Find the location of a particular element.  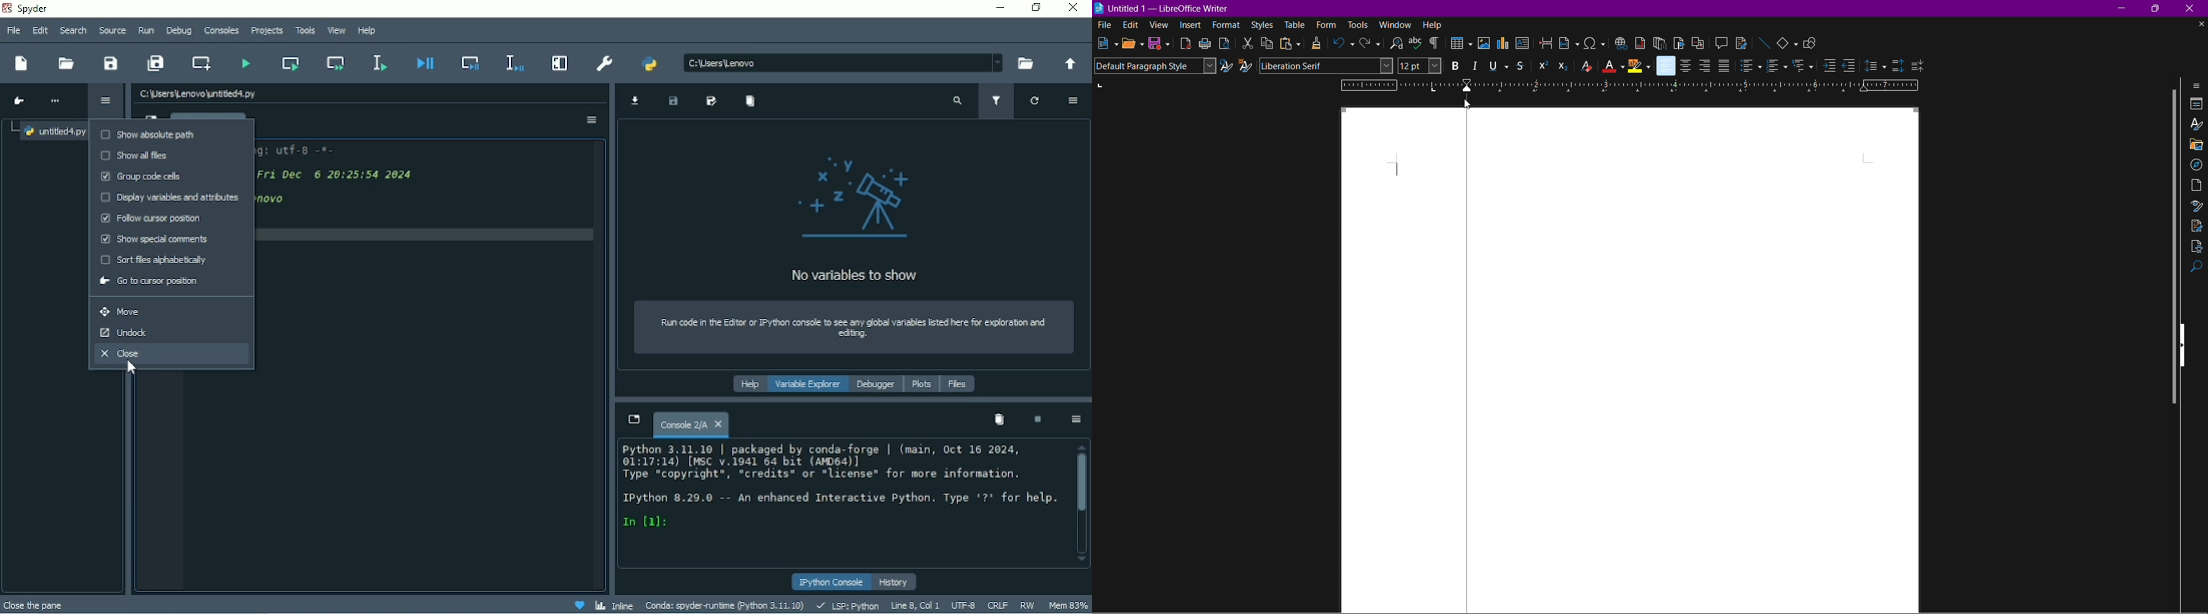

Files is located at coordinates (957, 384).